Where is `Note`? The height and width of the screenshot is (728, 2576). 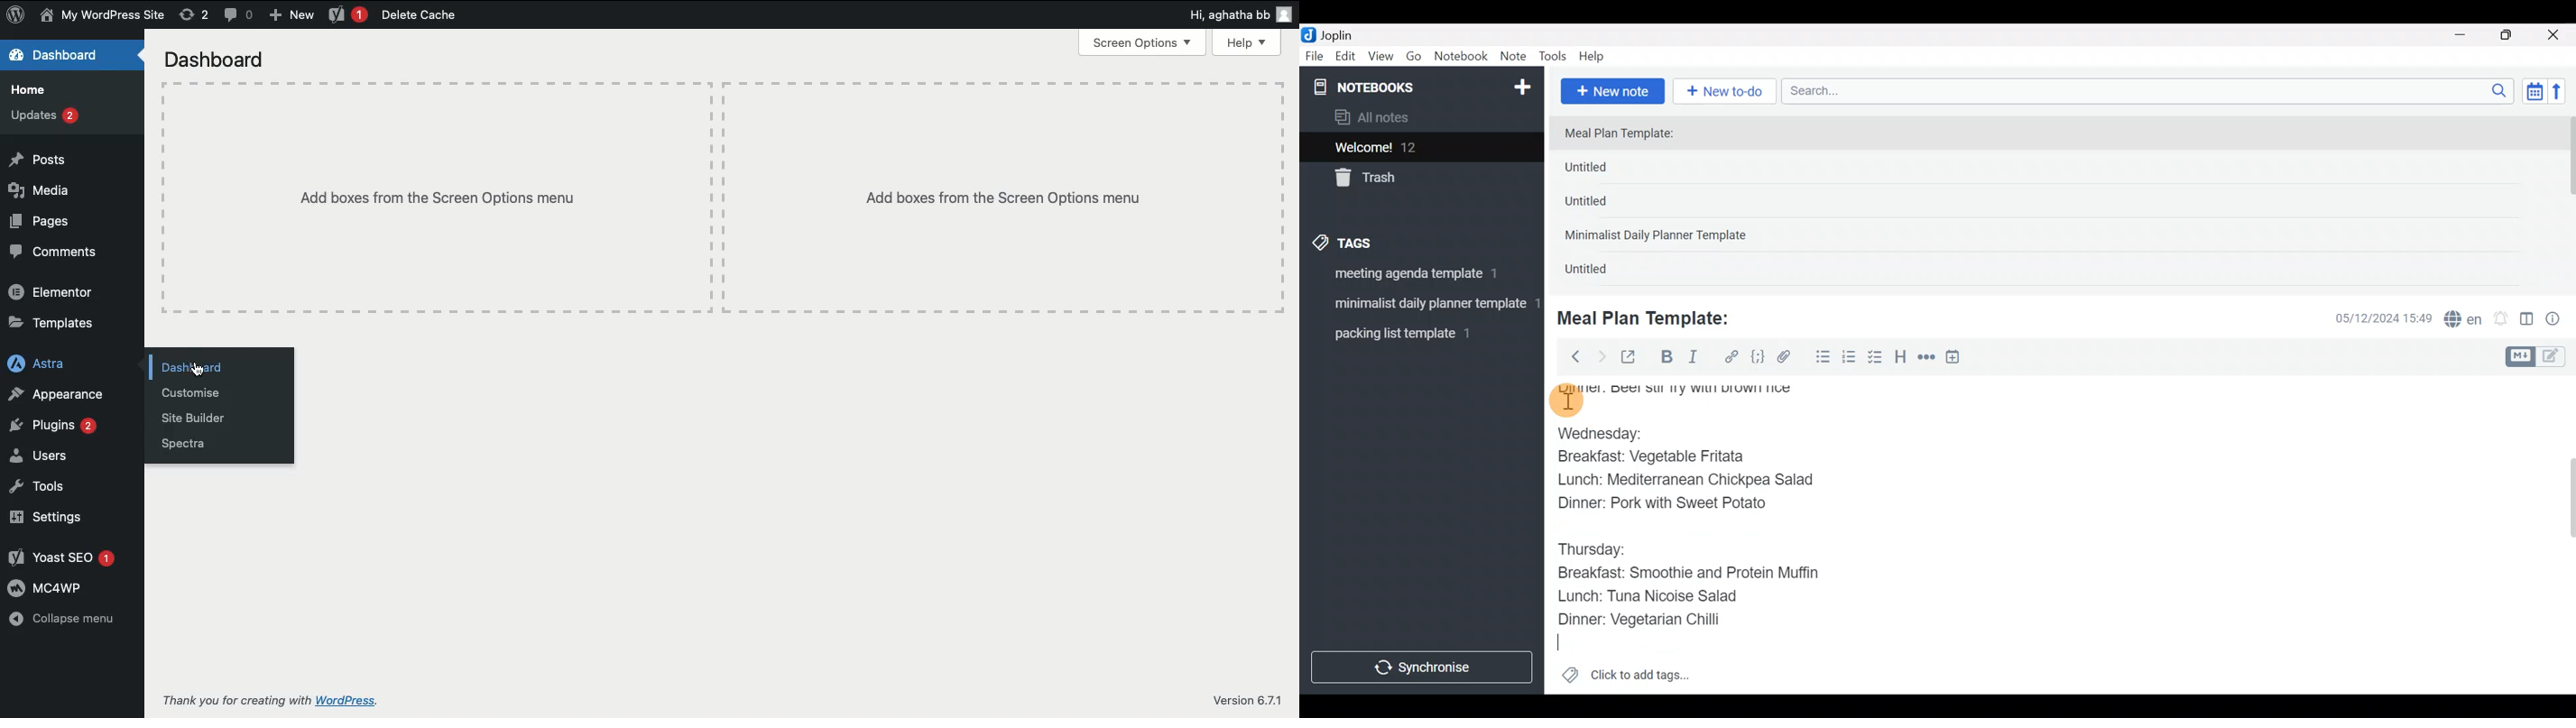
Note is located at coordinates (1516, 57).